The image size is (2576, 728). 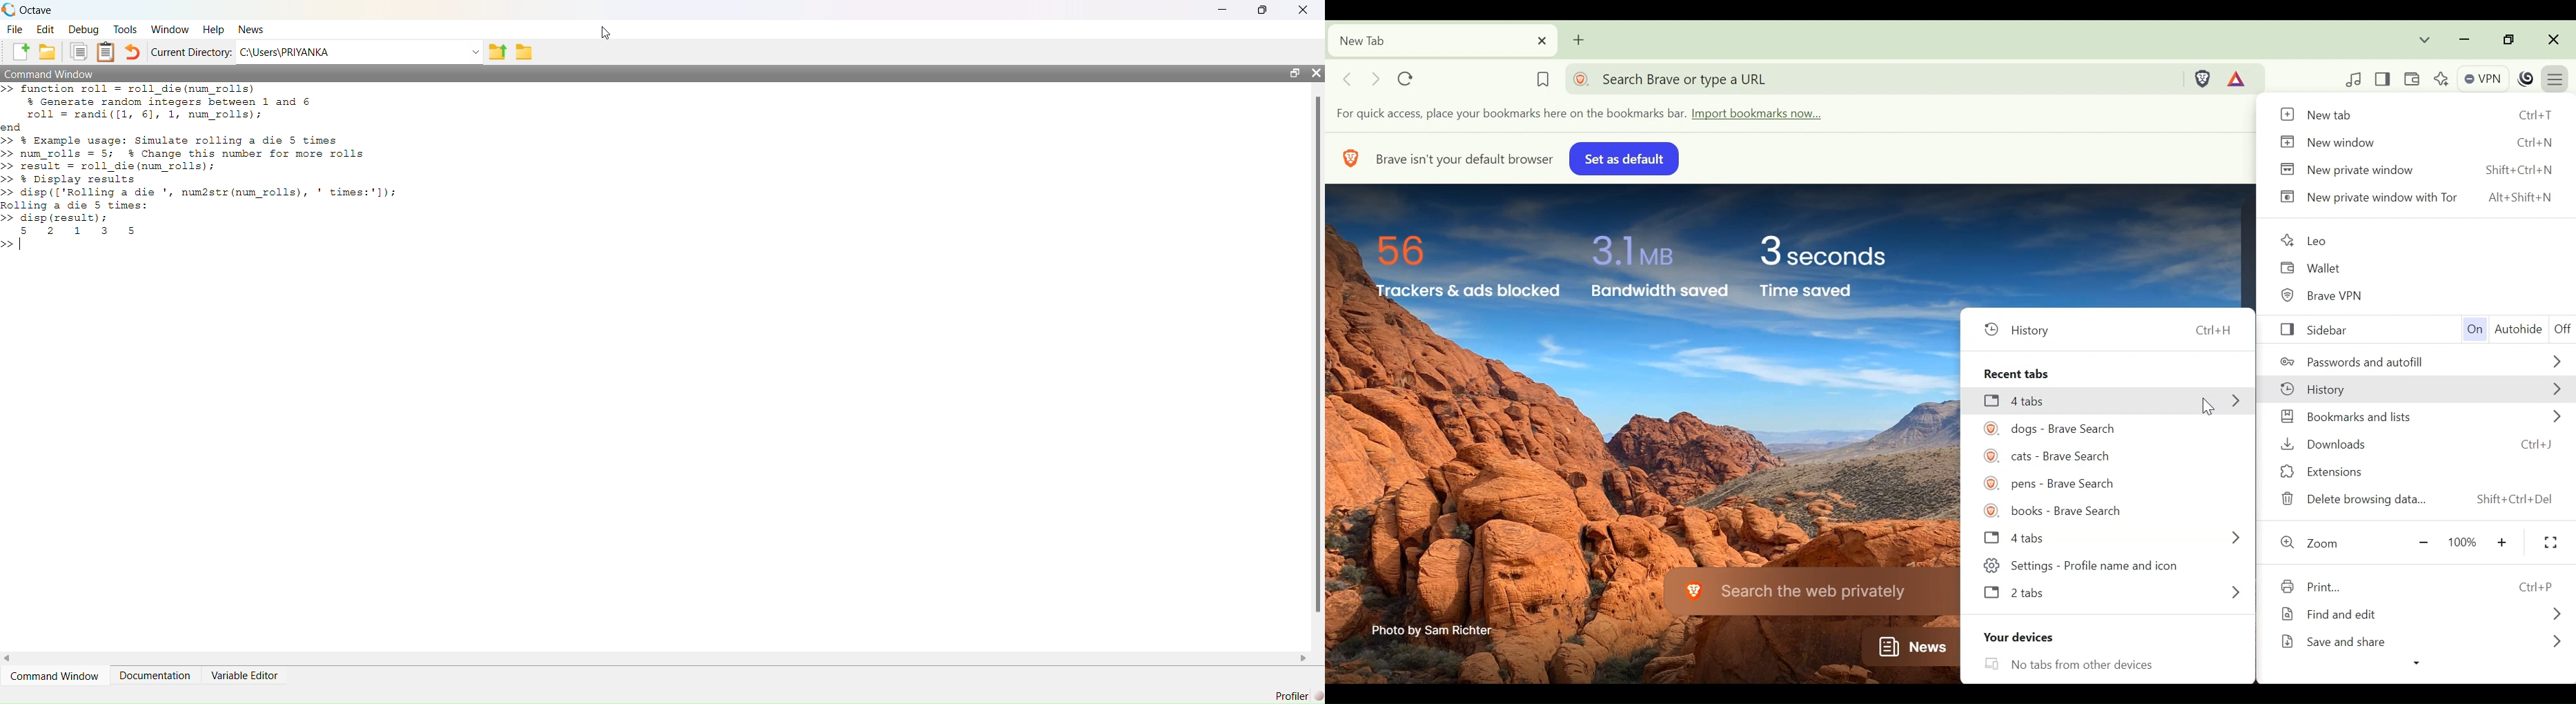 I want to click on Print Ctrl+P, so click(x=2423, y=589).